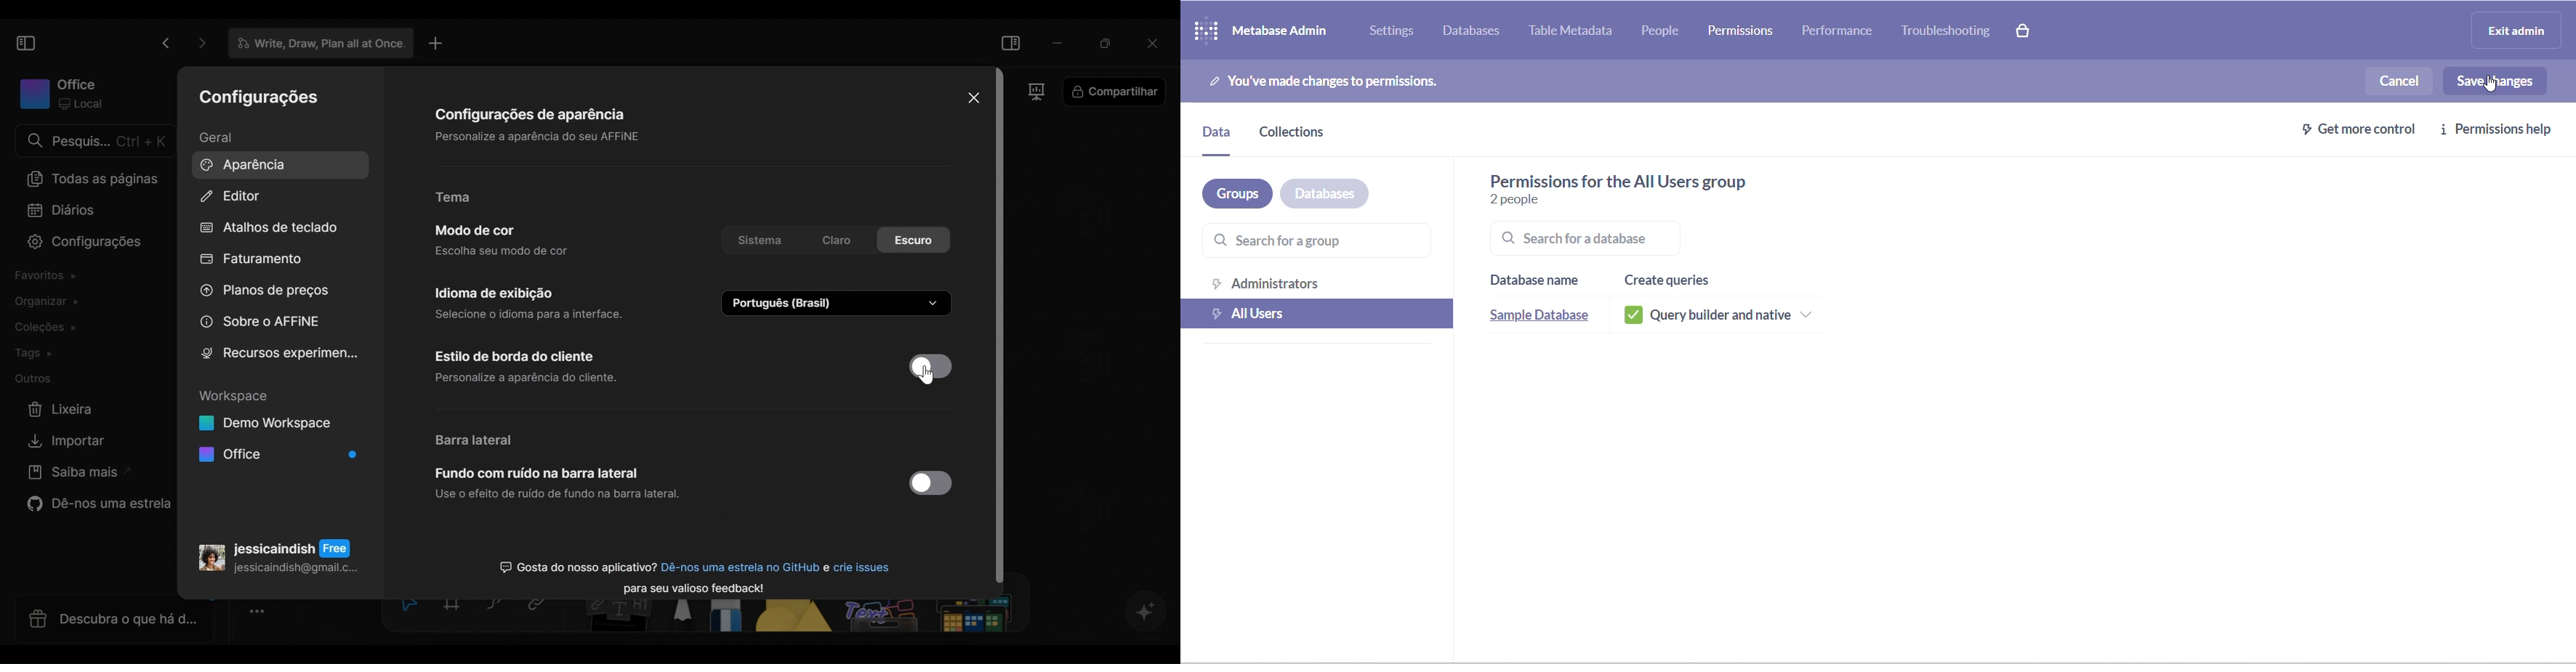 This screenshot has width=2576, height=672. What do you see at coordinates (279, 553) in the screenshot?
I see `Account` at bounding box center [279, 553].